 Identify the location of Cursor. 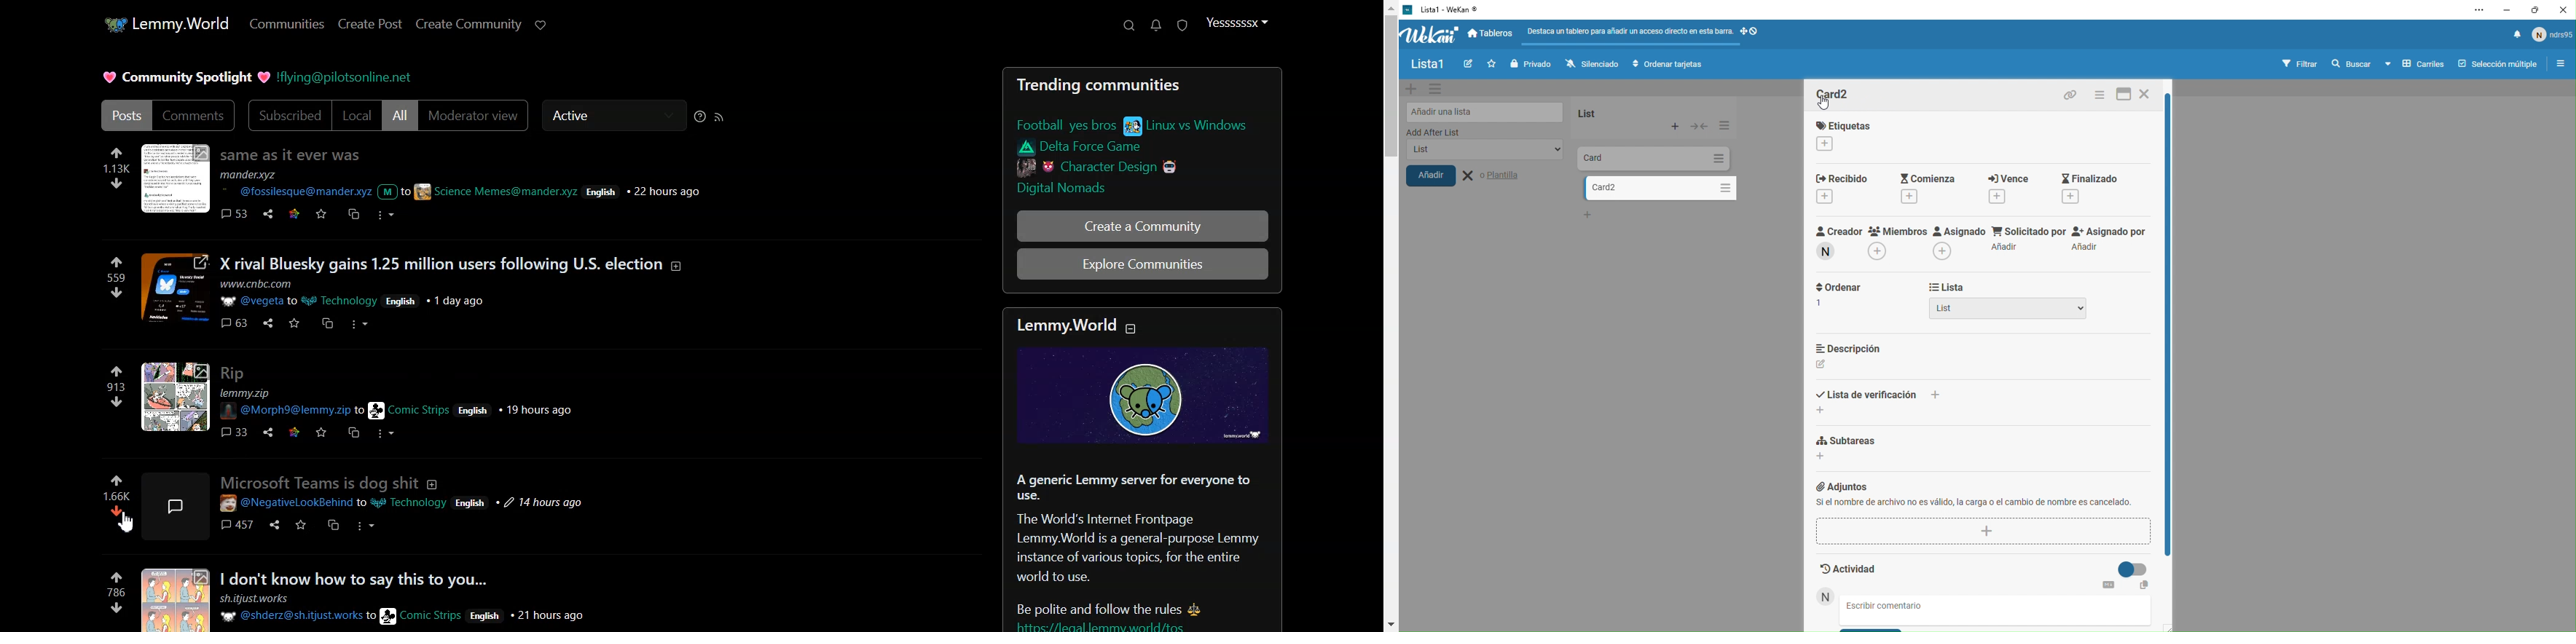
(1827, 105).